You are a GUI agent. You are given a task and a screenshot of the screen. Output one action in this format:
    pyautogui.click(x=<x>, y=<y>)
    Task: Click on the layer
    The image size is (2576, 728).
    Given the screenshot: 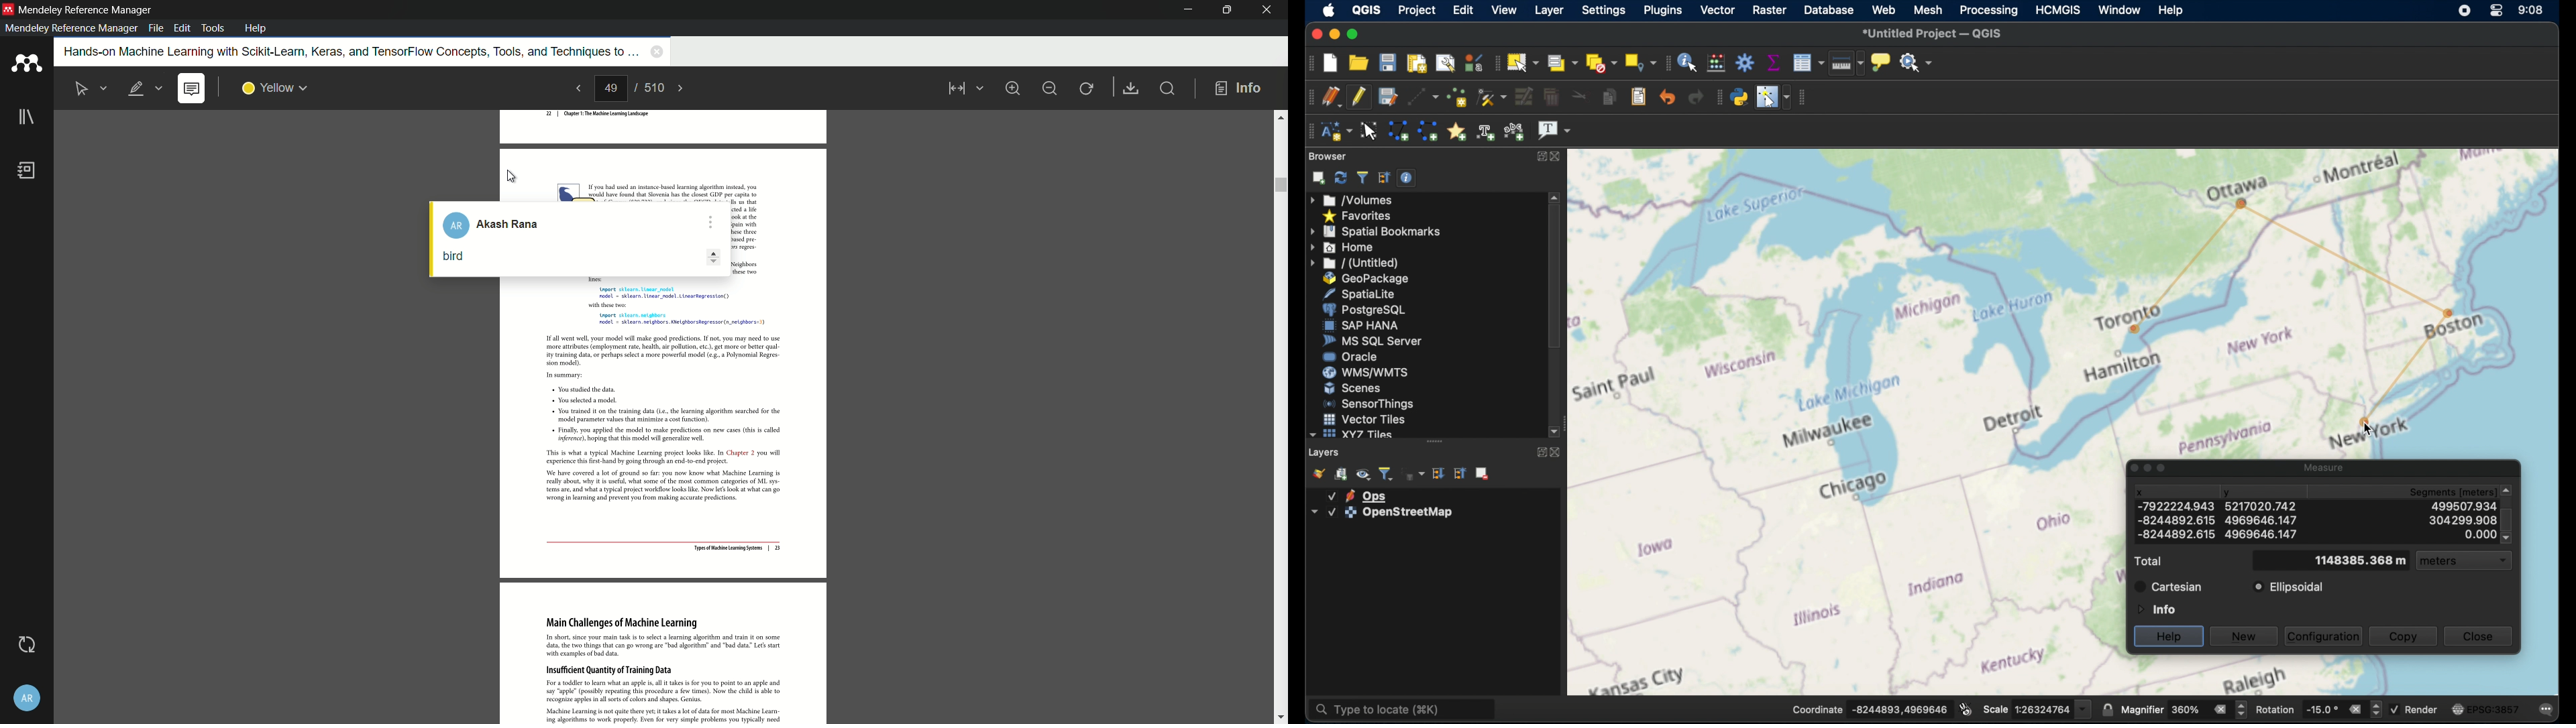 What is the action you would take?
    pyautogui.click(x=1547, y=10)
    